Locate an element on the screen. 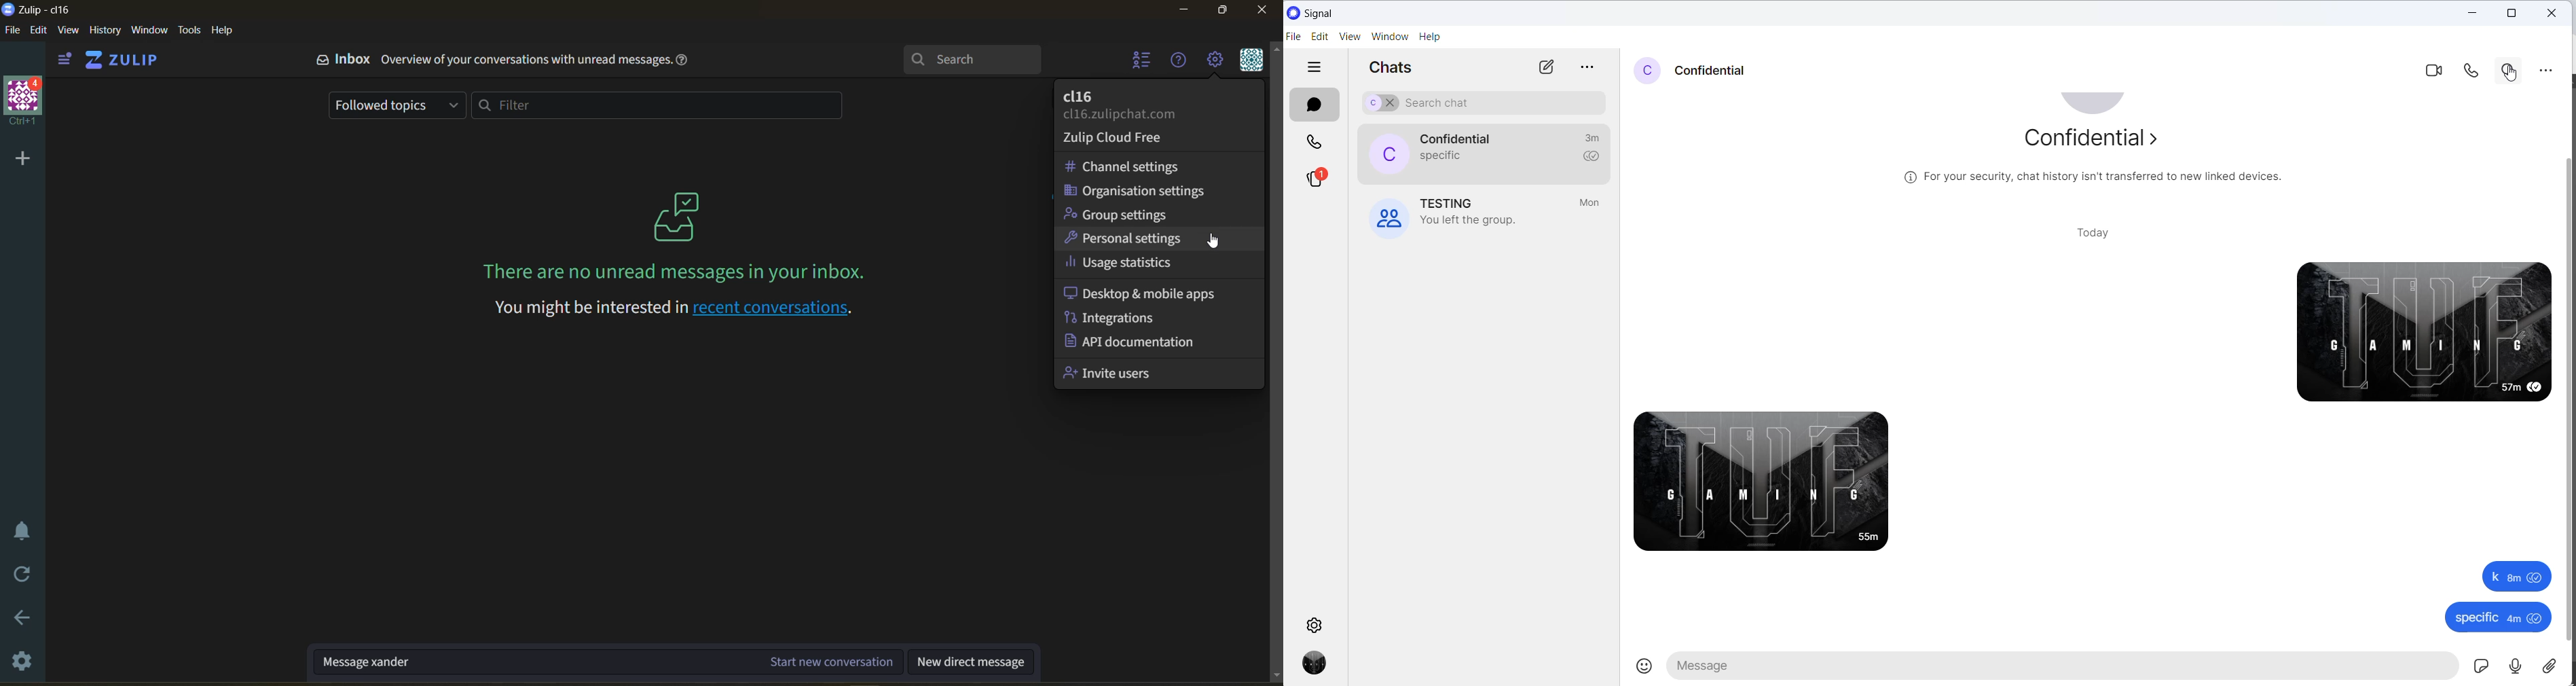 The height and width of the screenshot is (700, 2576). Close is located at coordinates (1262, 14).